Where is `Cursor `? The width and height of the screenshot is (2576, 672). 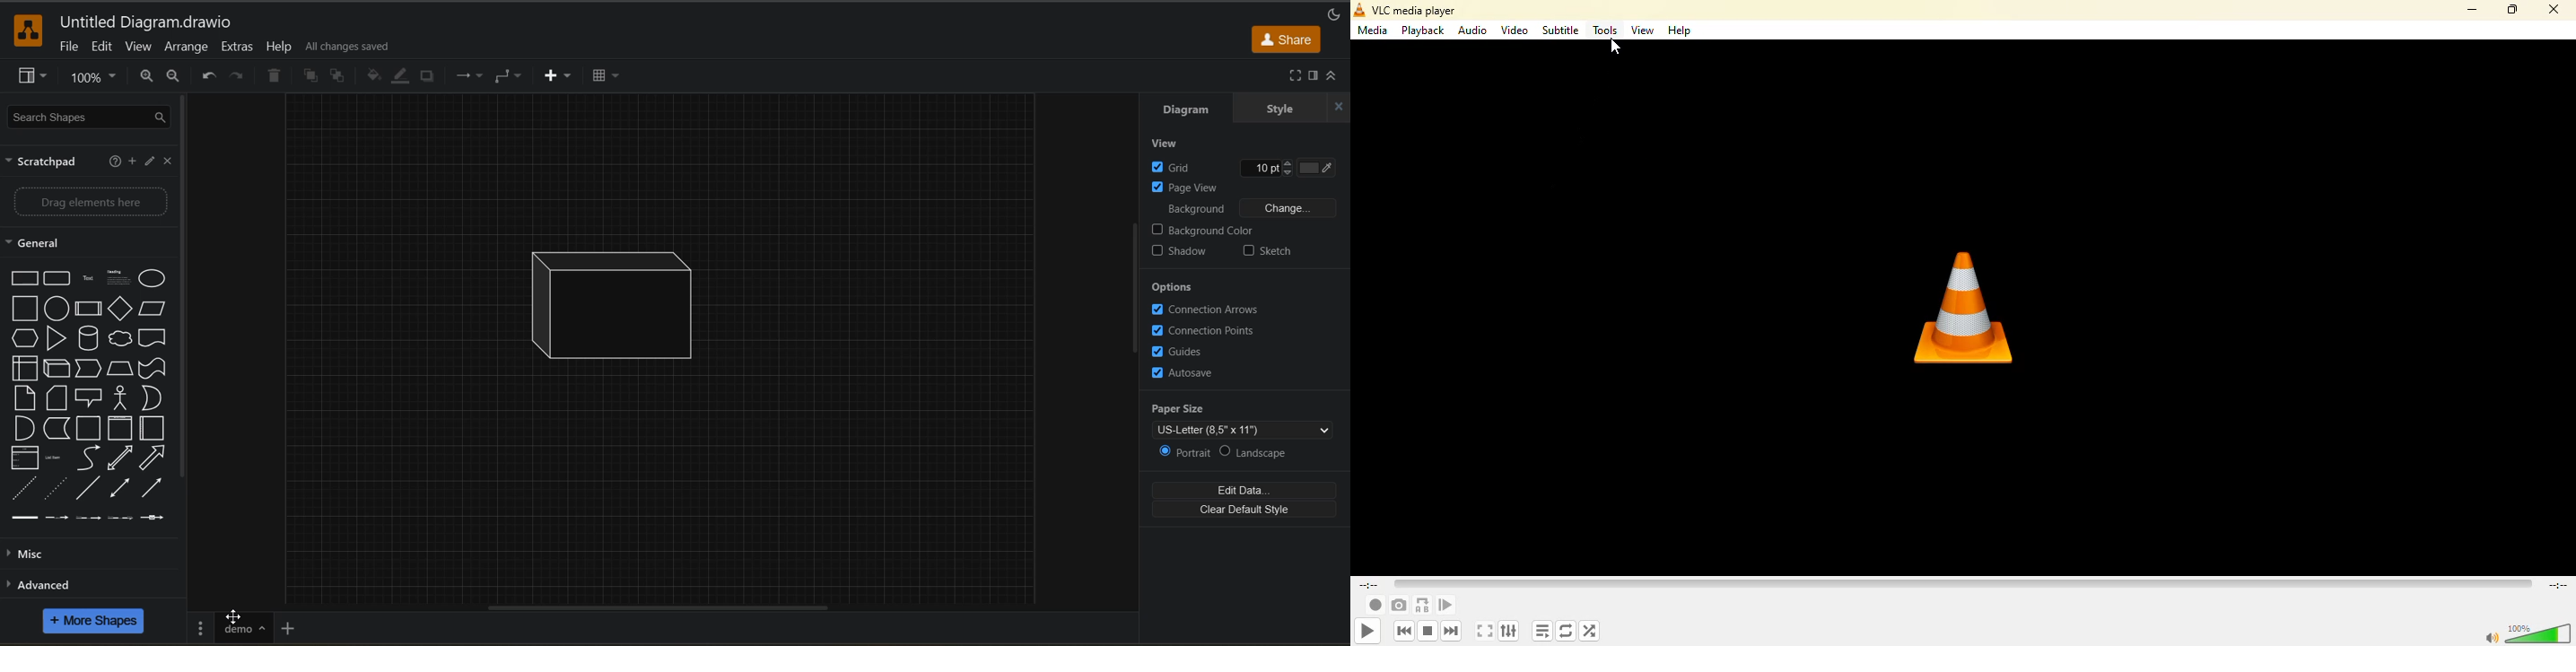 Cursor  is located at coordinates (1611, 48).